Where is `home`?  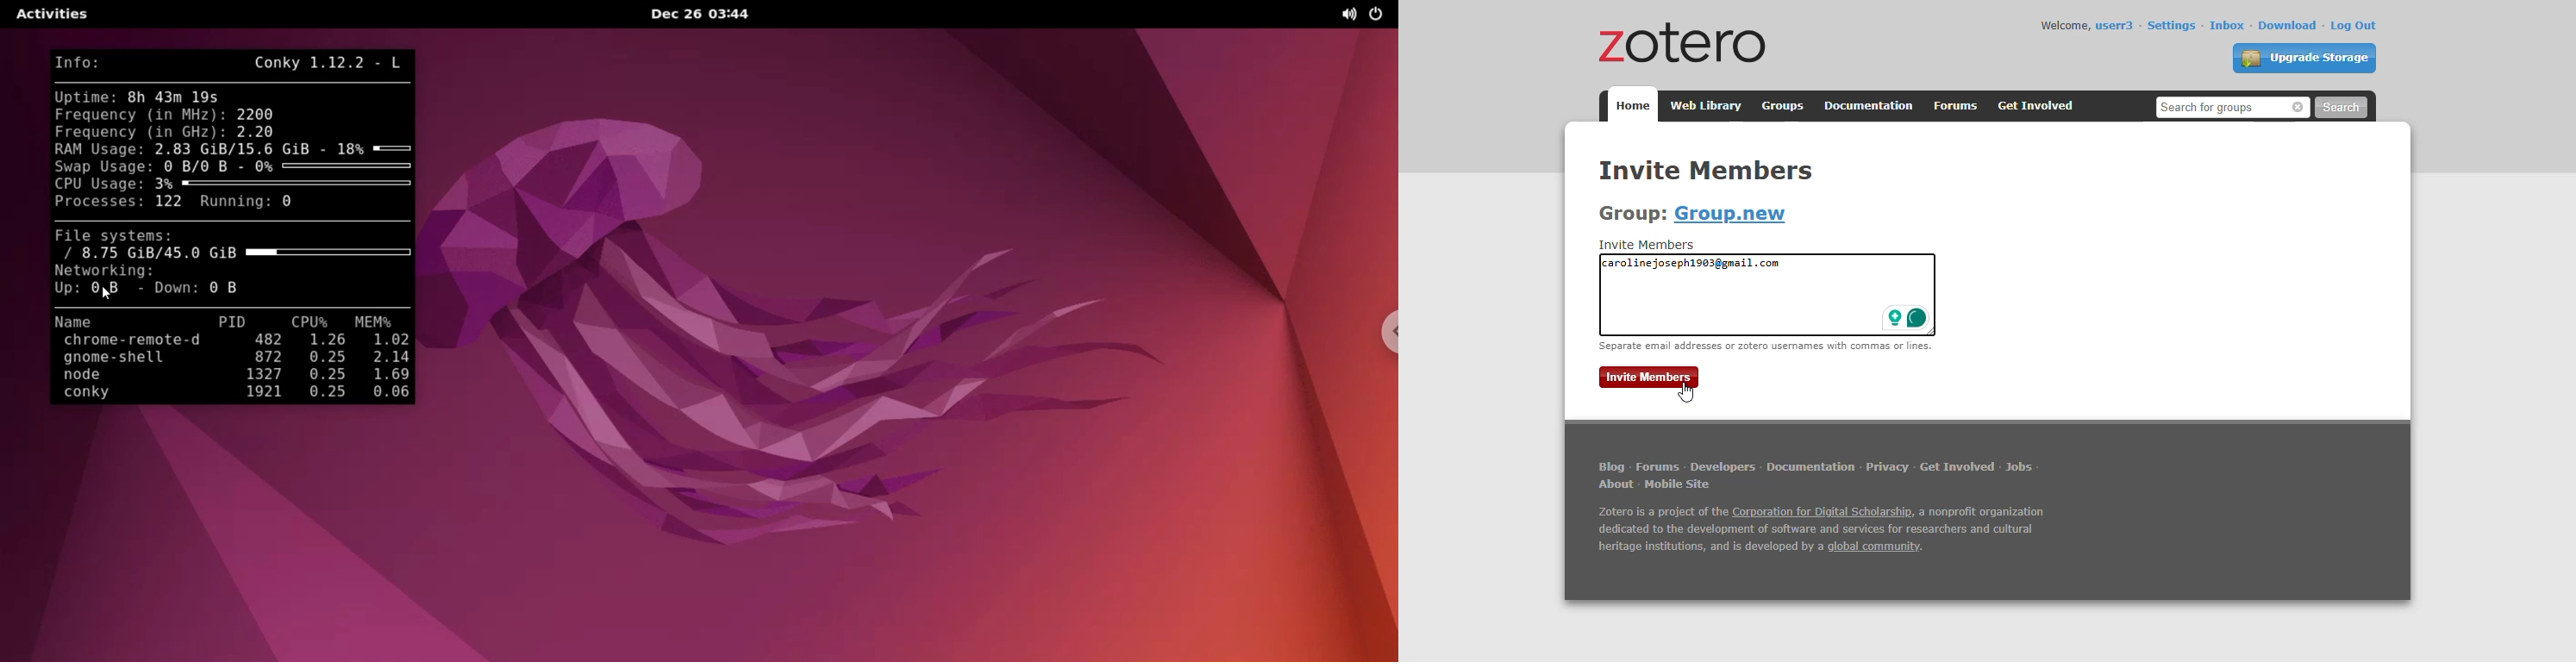 home is located at coordinates (1632, 104).